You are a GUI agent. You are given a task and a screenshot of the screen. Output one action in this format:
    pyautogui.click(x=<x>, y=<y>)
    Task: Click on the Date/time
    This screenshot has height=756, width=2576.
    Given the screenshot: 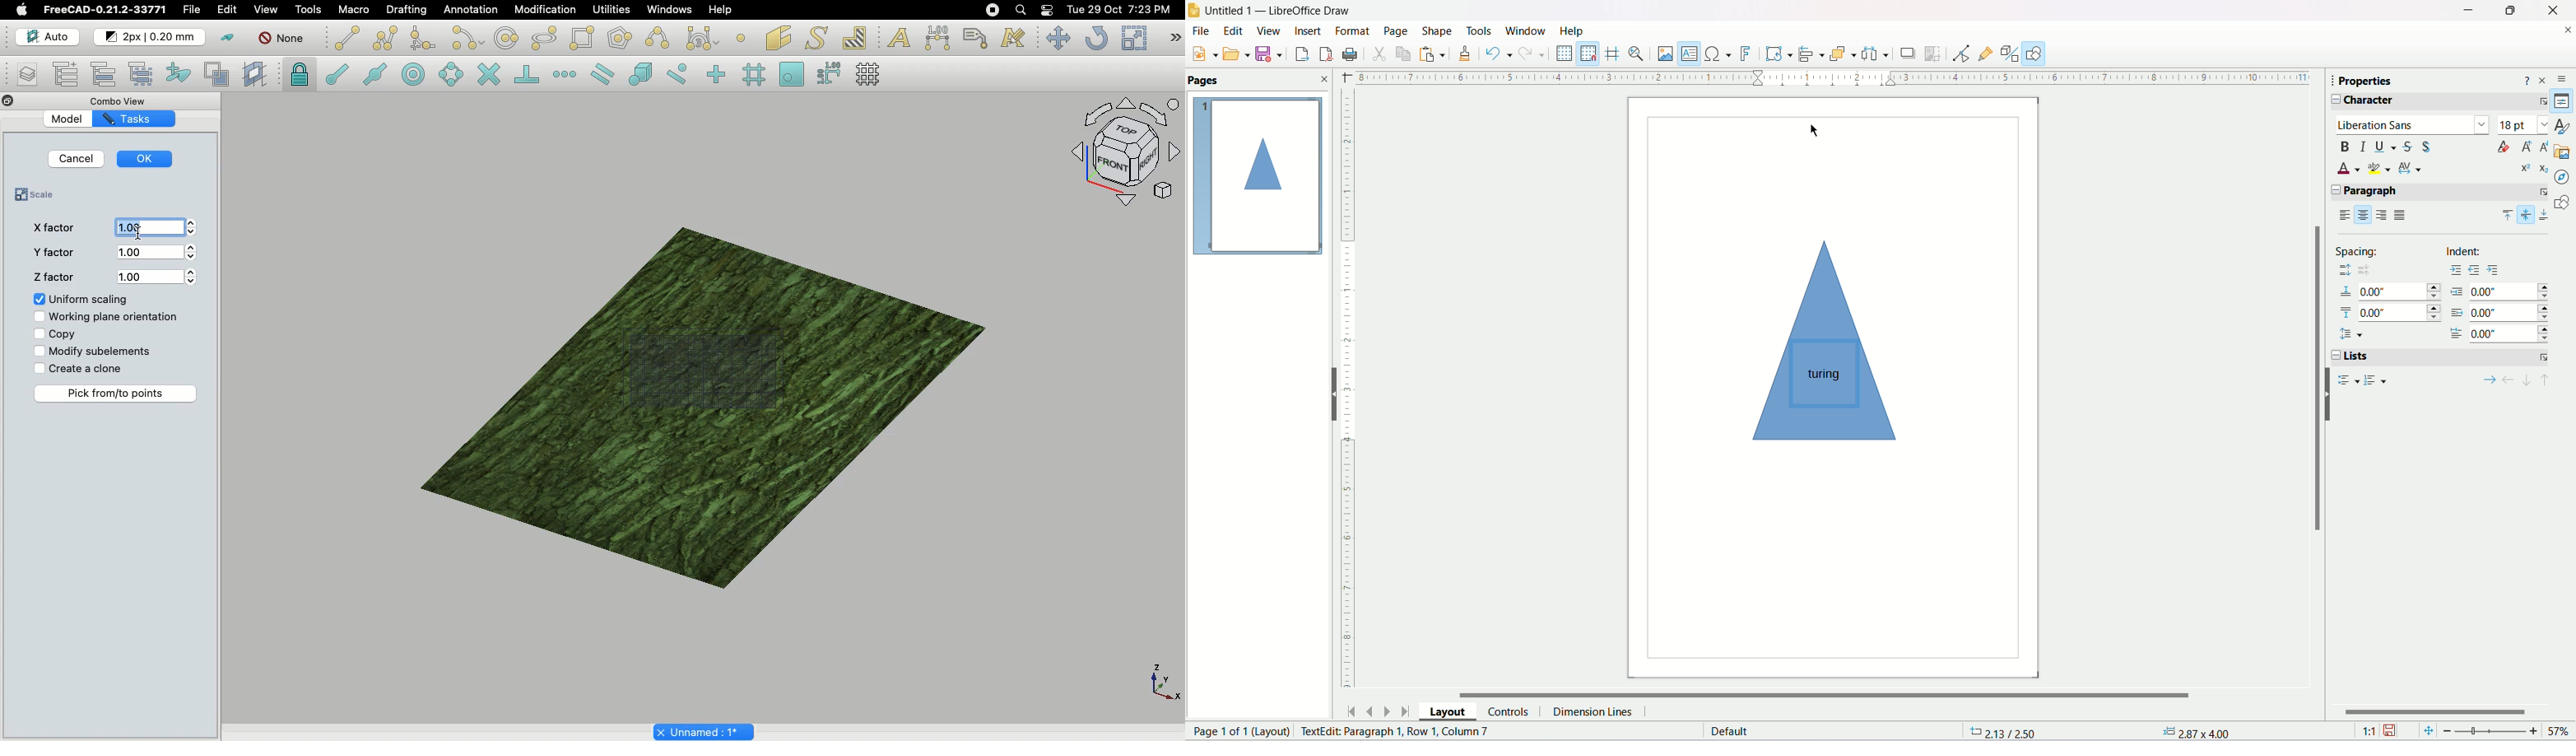 What is the action you would take?
    pyautogui.click(x=1119, y=10)
    